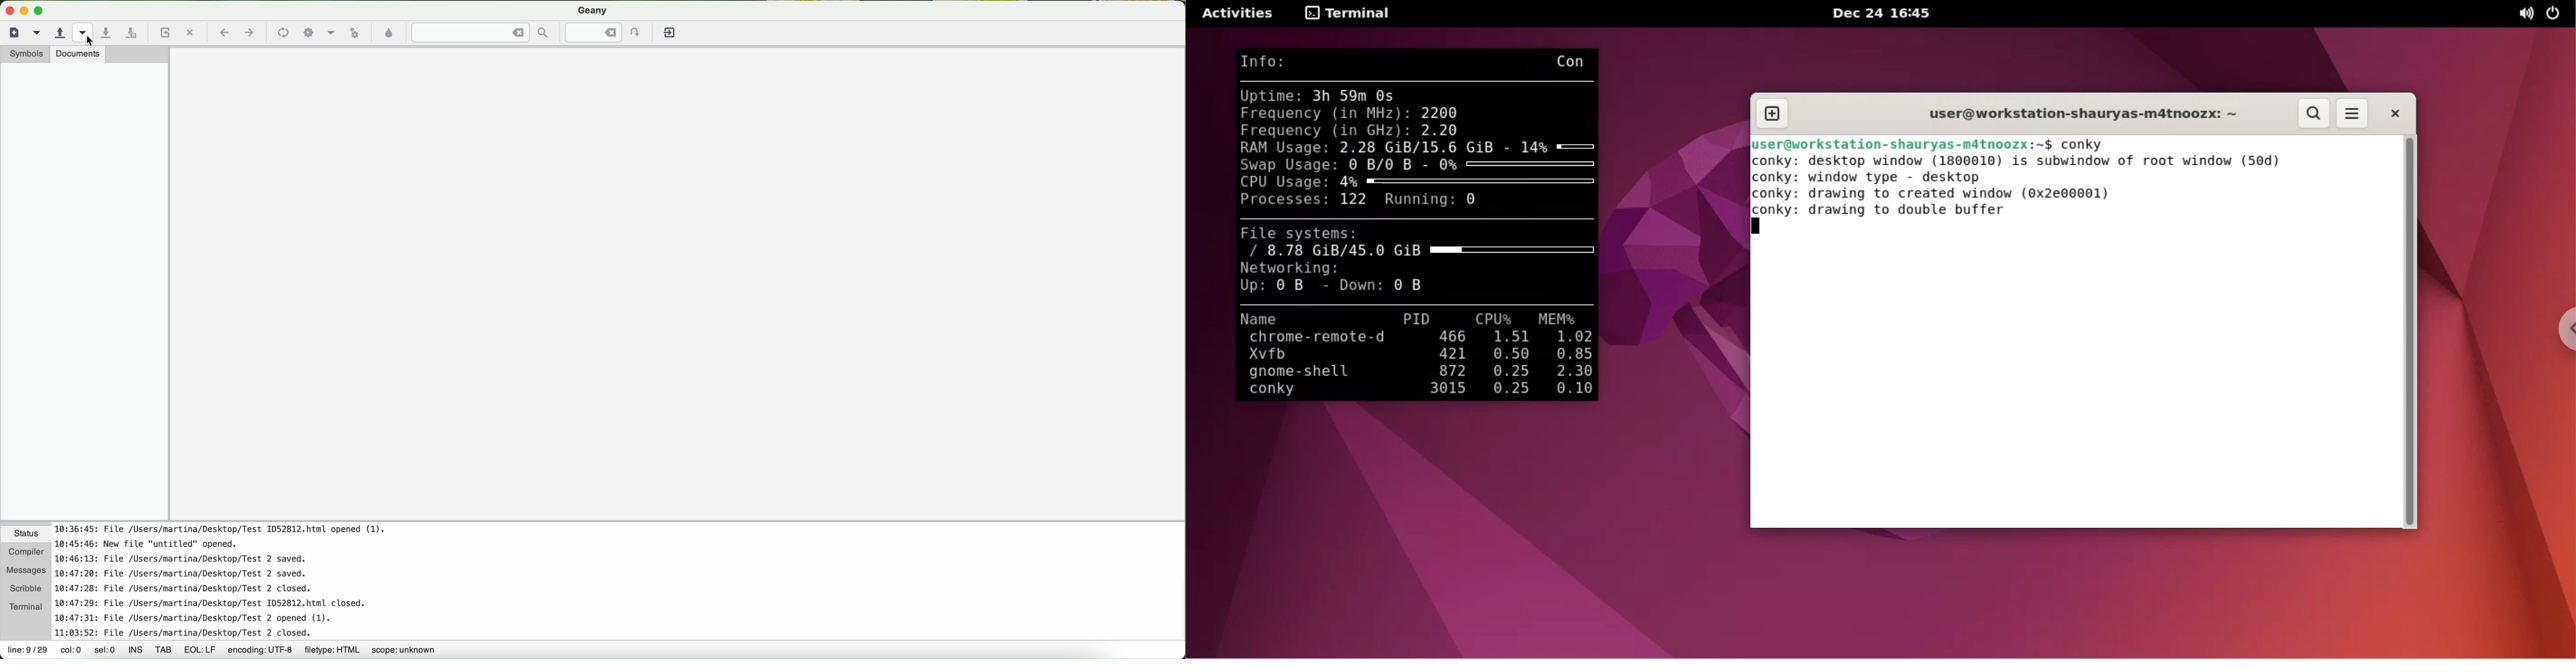 The width and height of the screenshot is (2576, 672). I want to click on maximize, so click(41, 11).